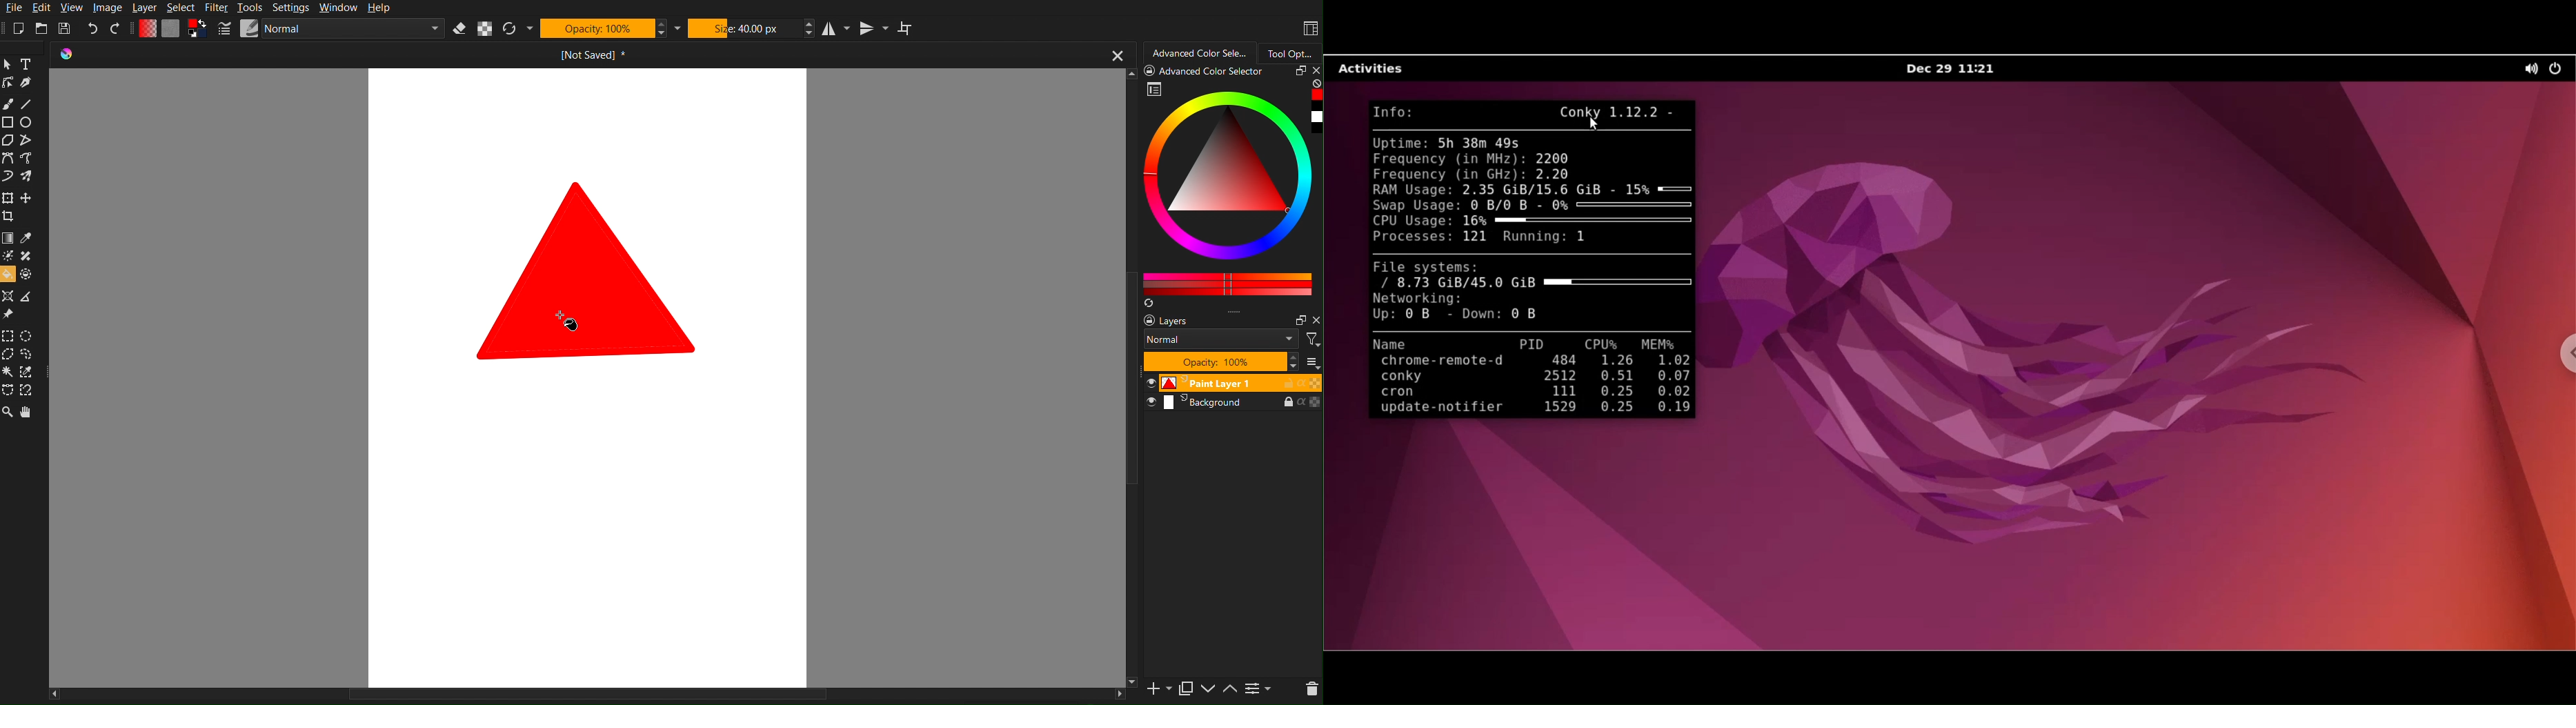  Describe the element at coordinates (1117, 54) in the screenshot. I see `close button` at that location.